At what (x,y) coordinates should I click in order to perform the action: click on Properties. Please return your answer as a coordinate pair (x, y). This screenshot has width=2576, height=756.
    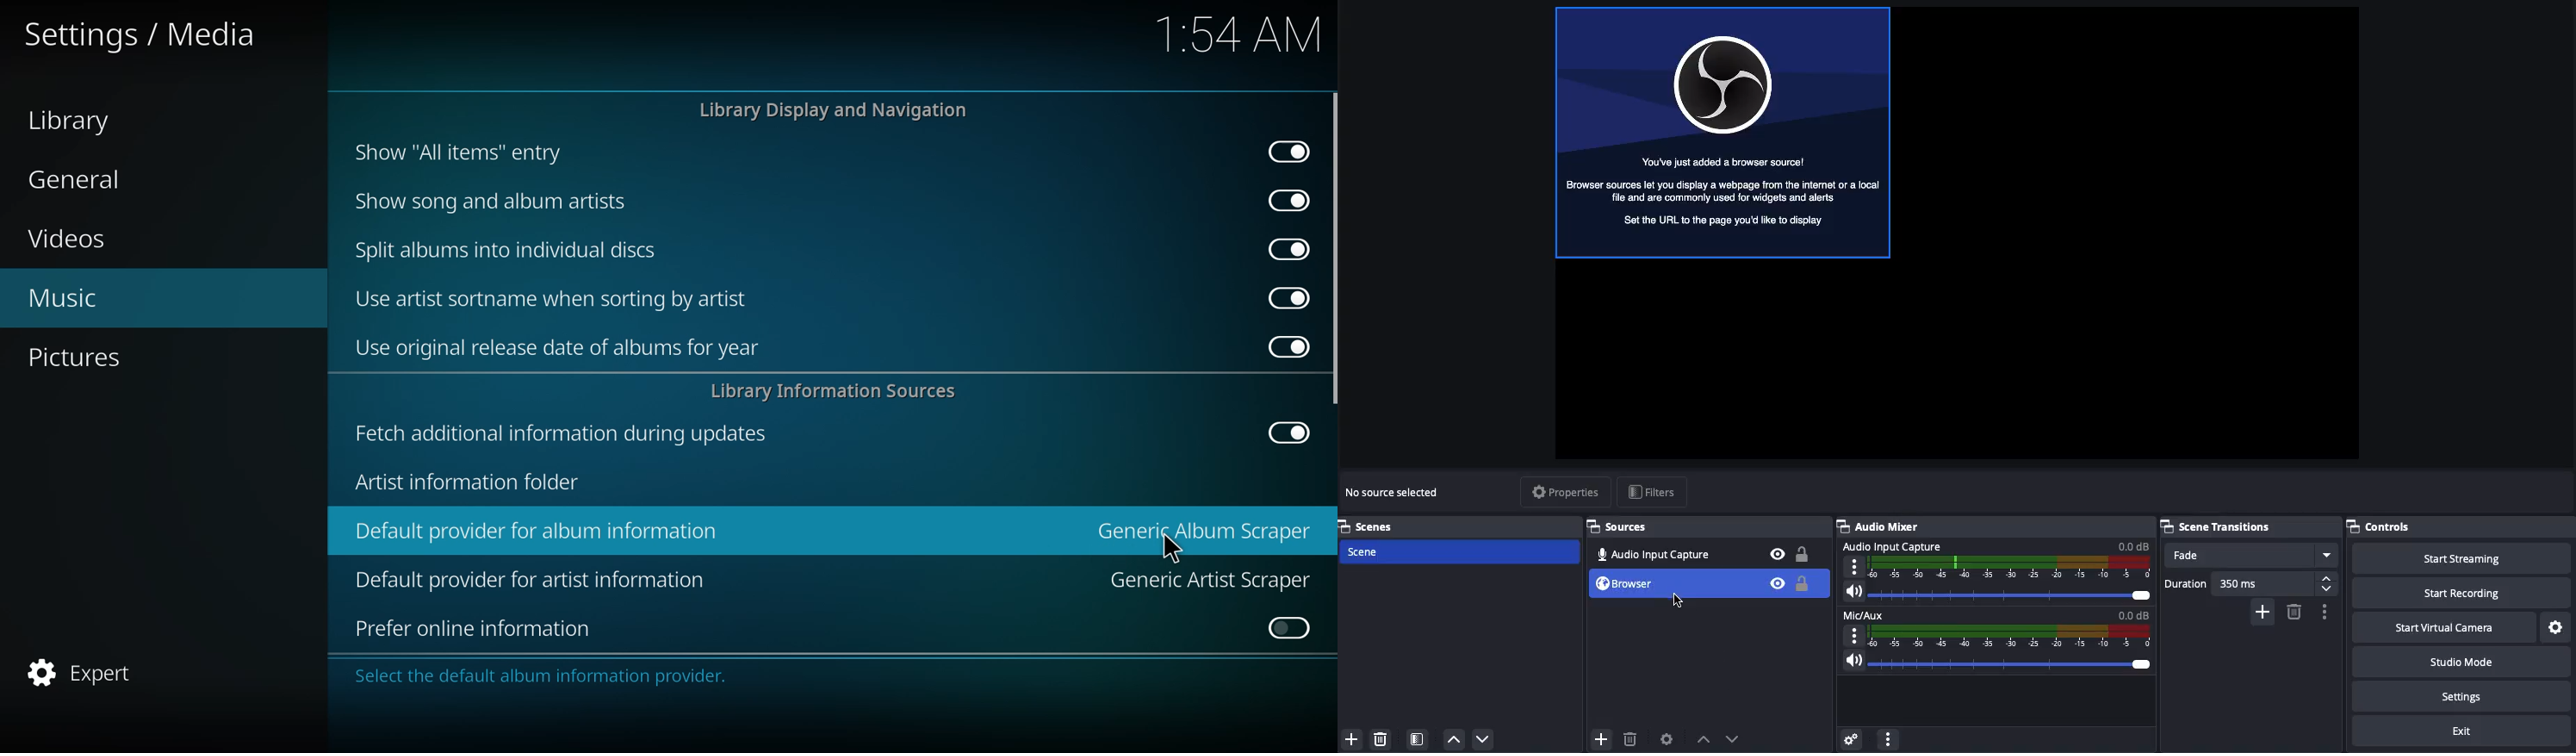
    Looking at the image, I should click on (1567, 491).